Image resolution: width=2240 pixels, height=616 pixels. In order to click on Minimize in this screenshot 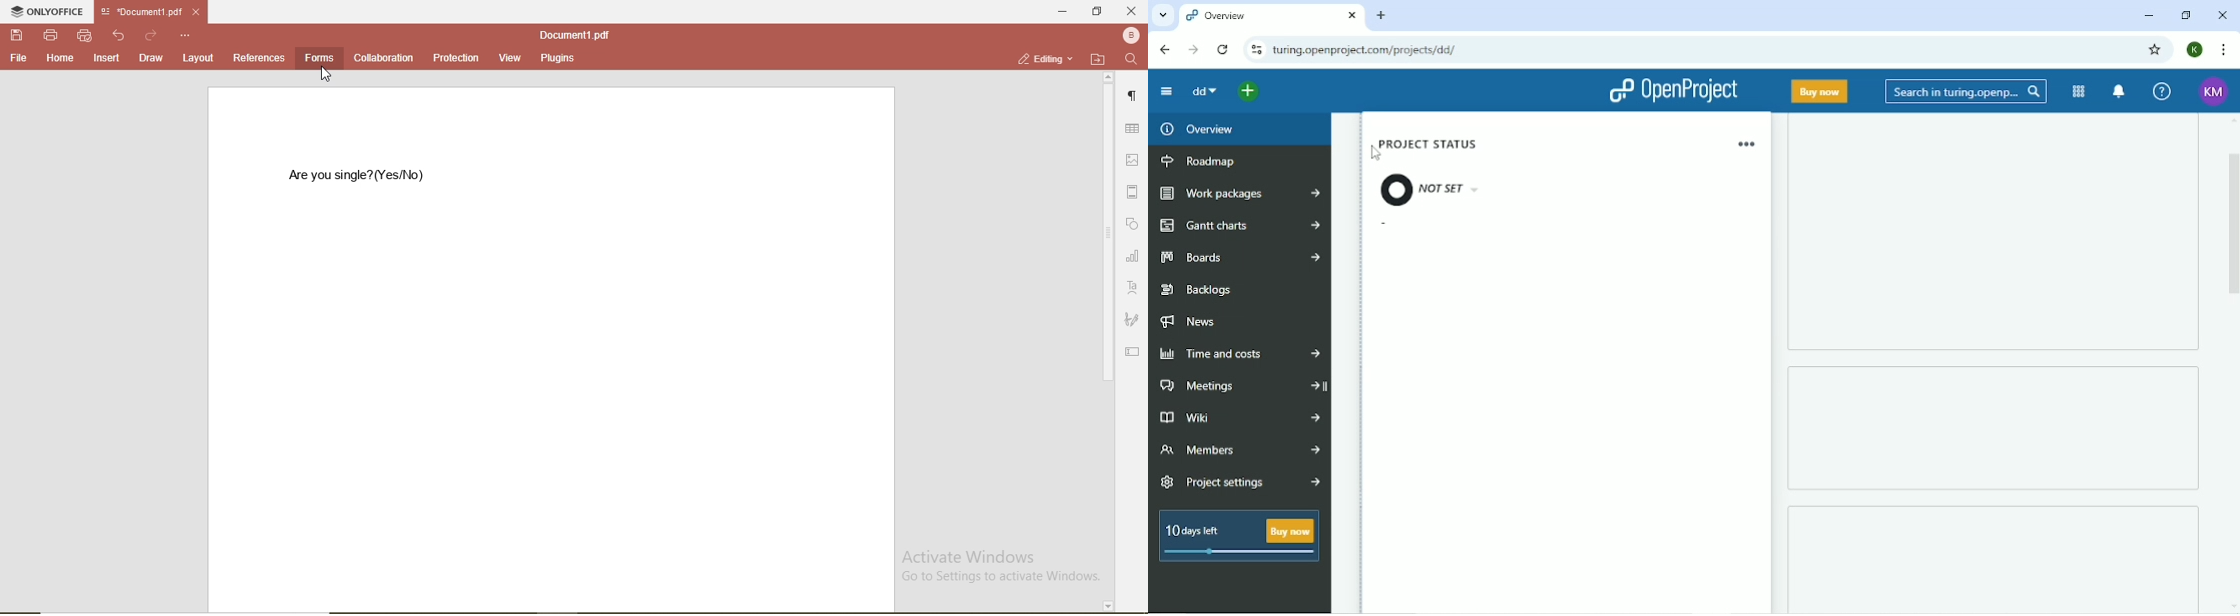, I will do `click(2150, 15)`.